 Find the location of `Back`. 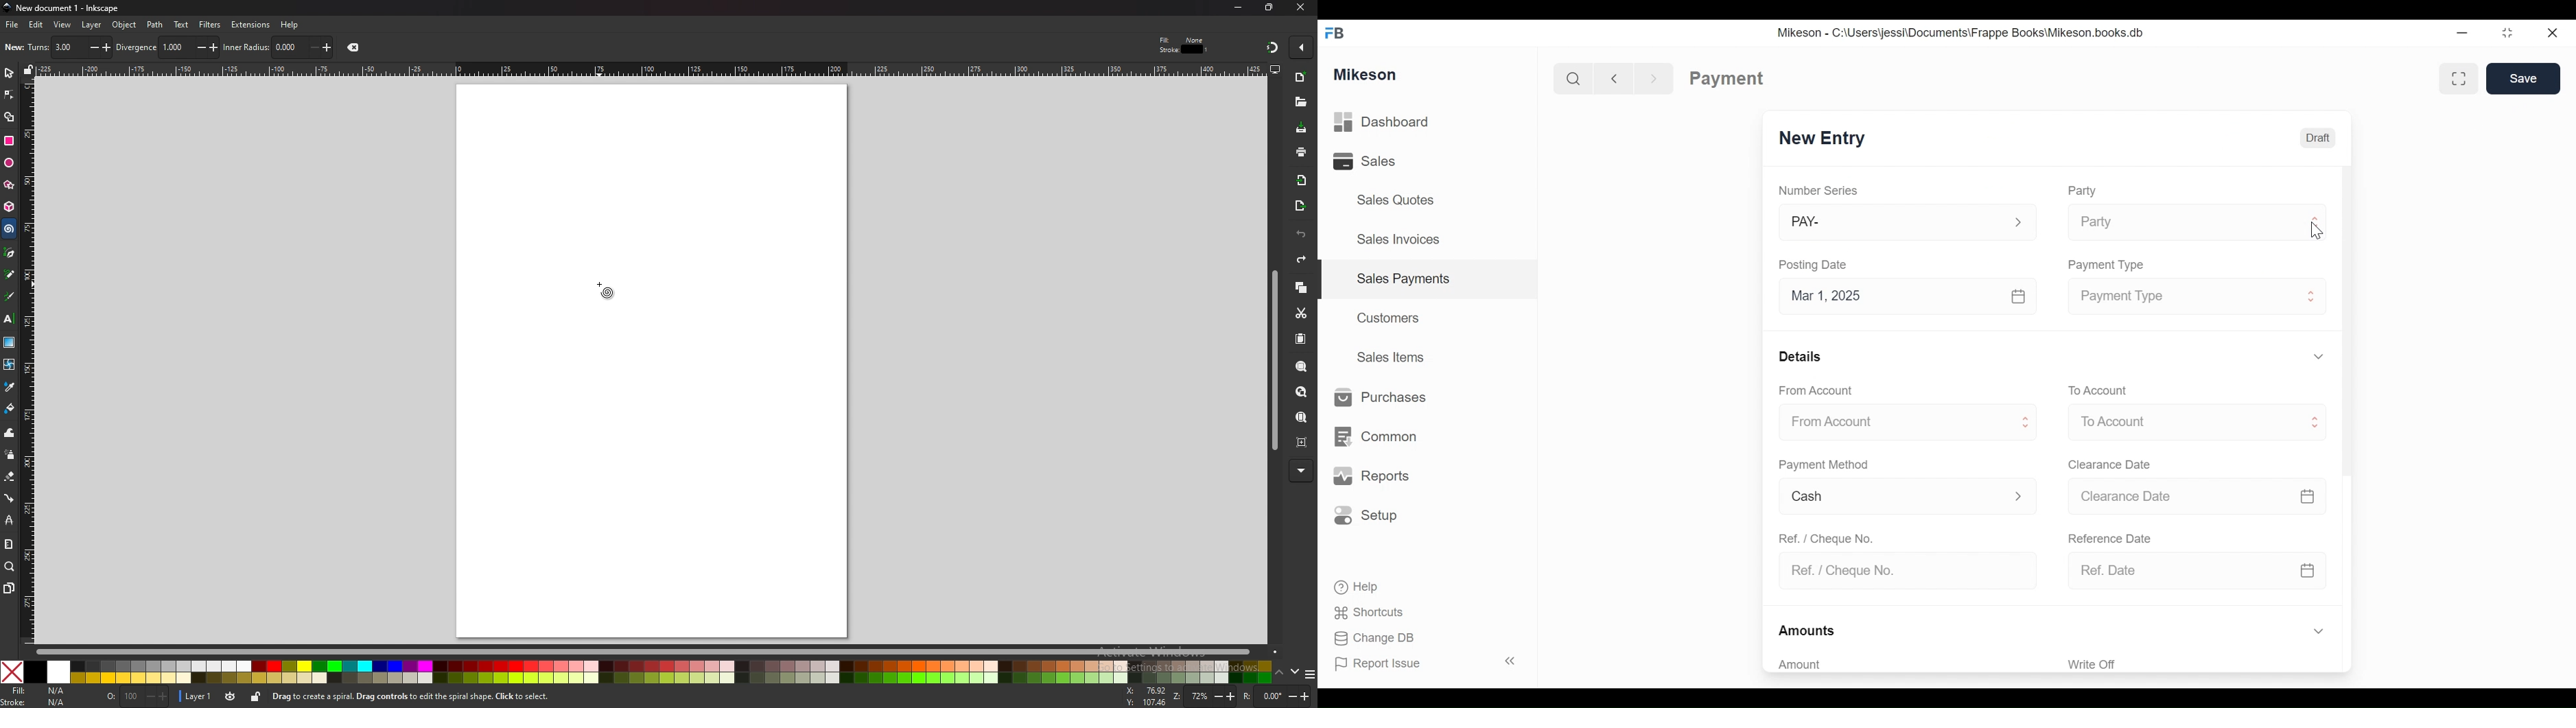

Back is located at coordinates (1620, 77).